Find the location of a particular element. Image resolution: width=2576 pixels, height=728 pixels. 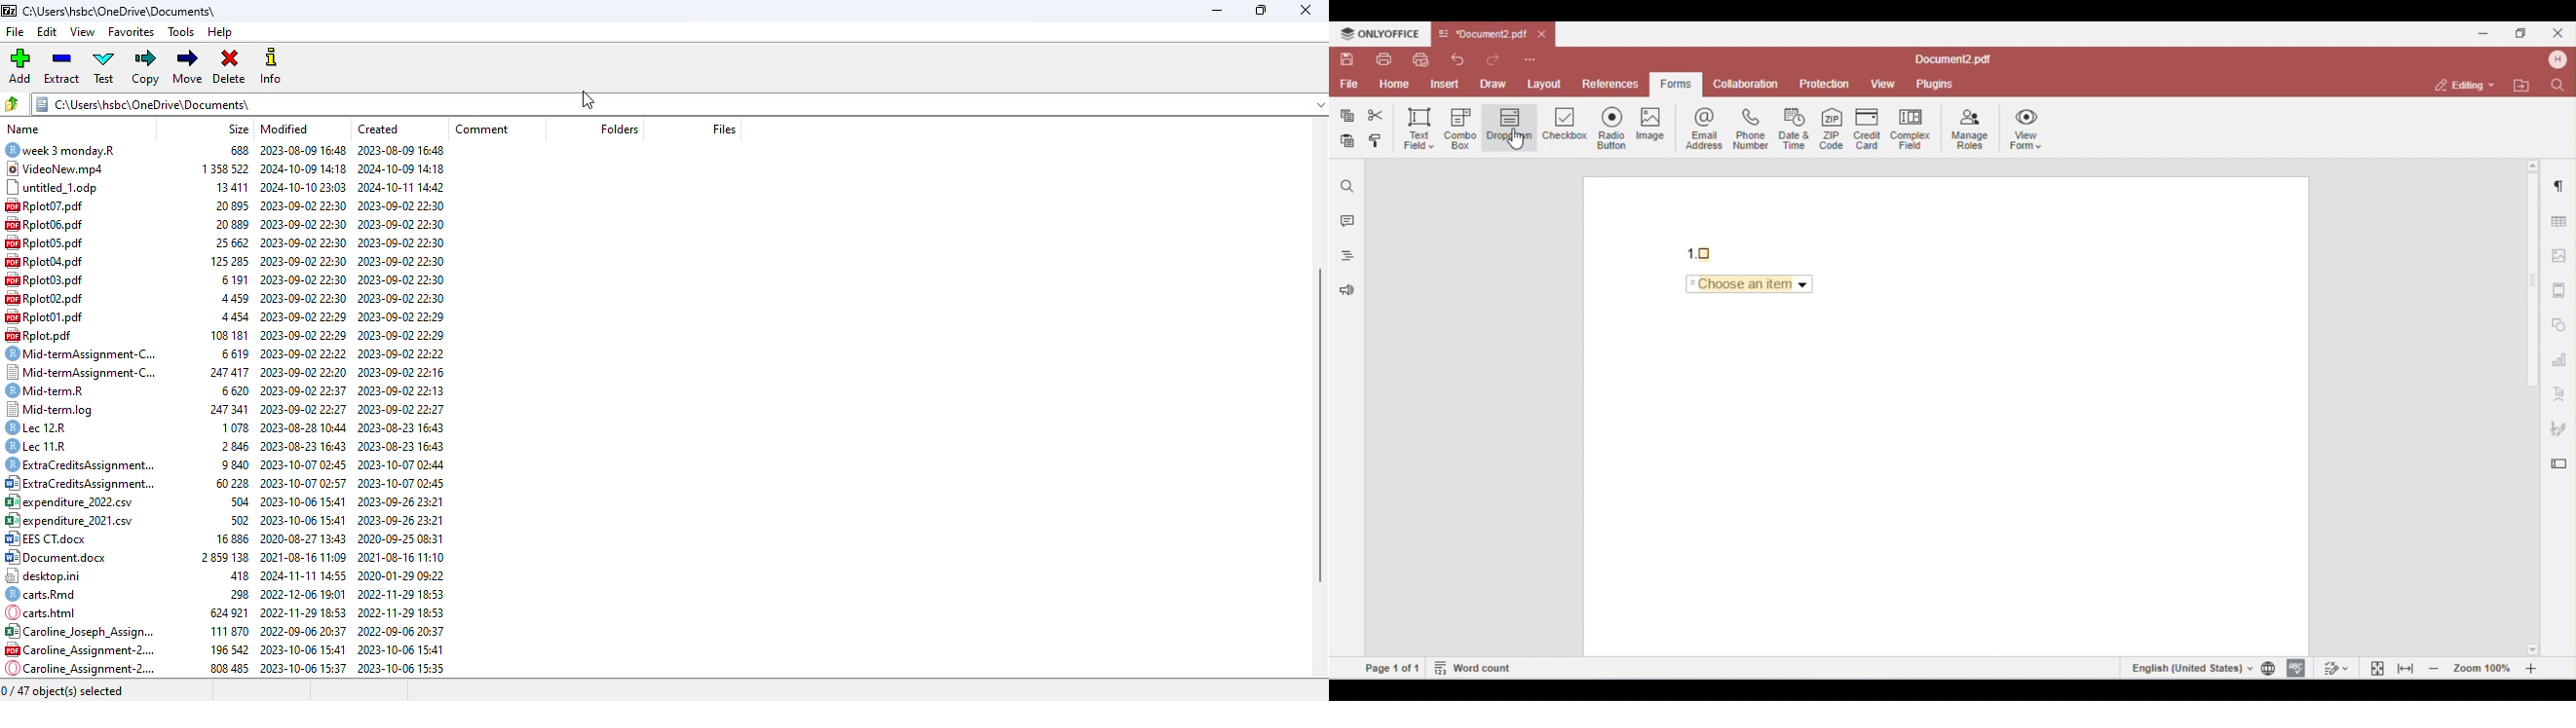

2023-10-07 02:45 is located at coordinates (403, 485).